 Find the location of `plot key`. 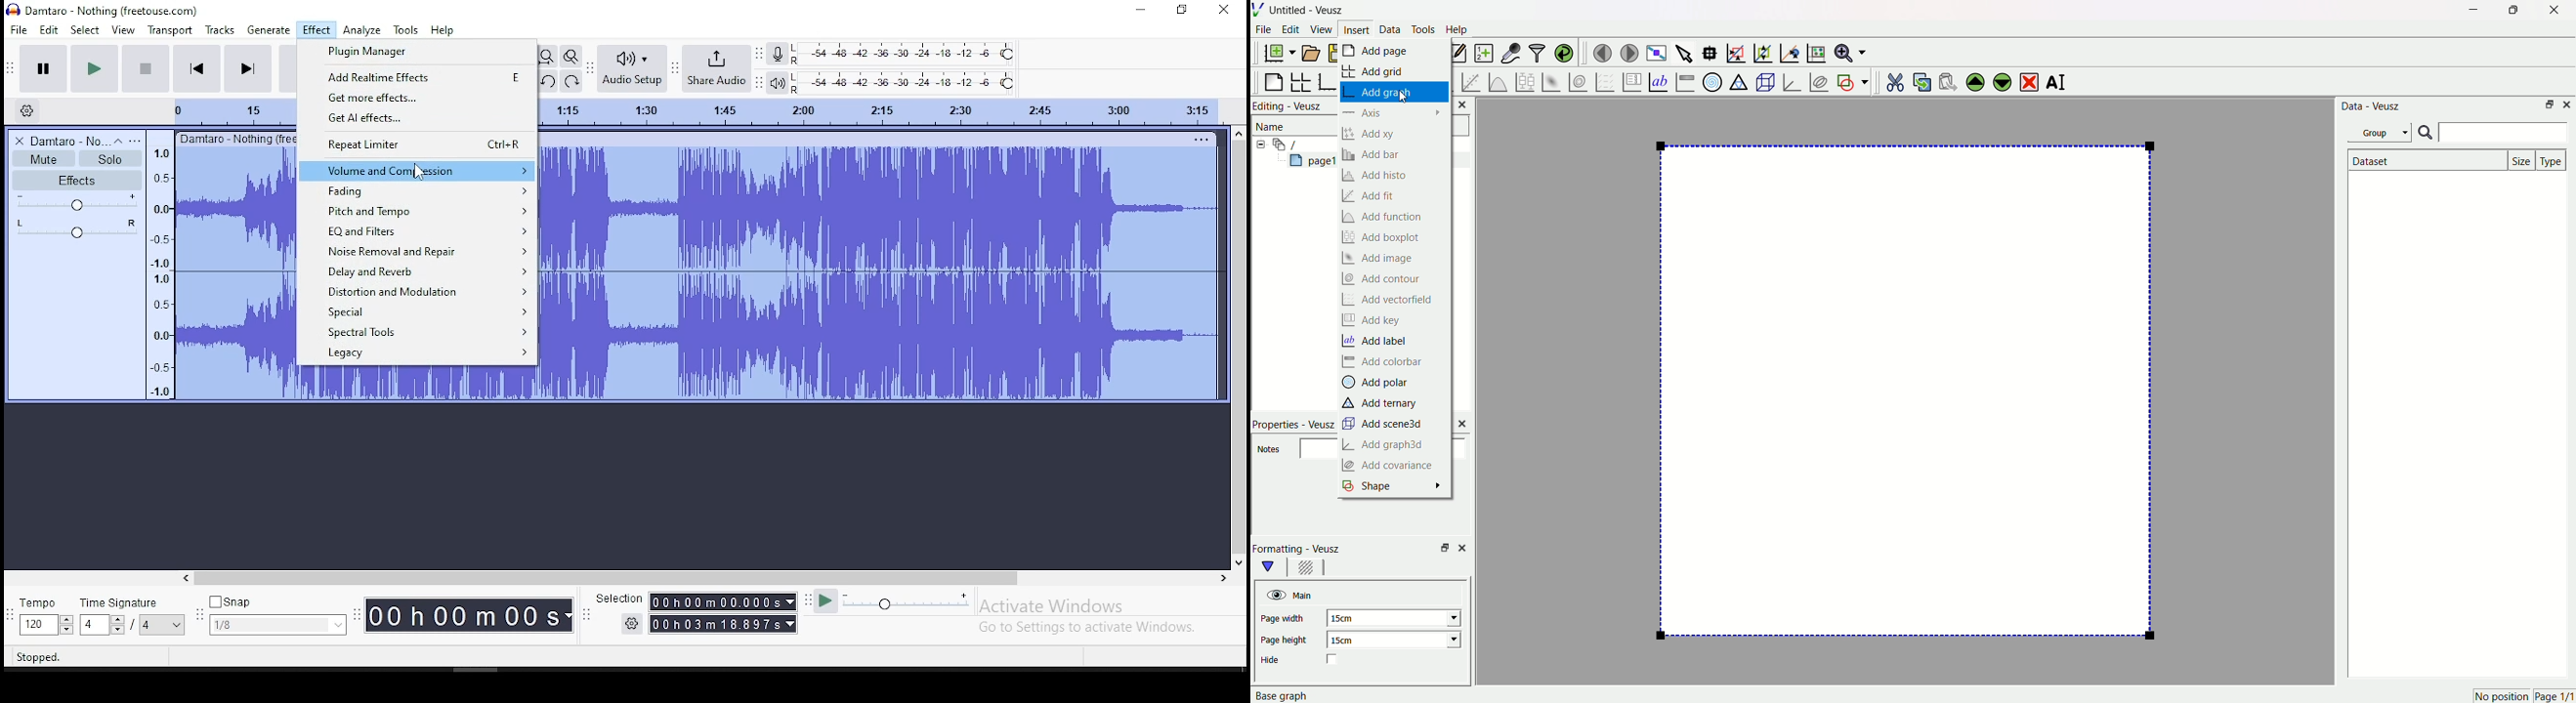

plot key is located at coordinates (1631, 80).